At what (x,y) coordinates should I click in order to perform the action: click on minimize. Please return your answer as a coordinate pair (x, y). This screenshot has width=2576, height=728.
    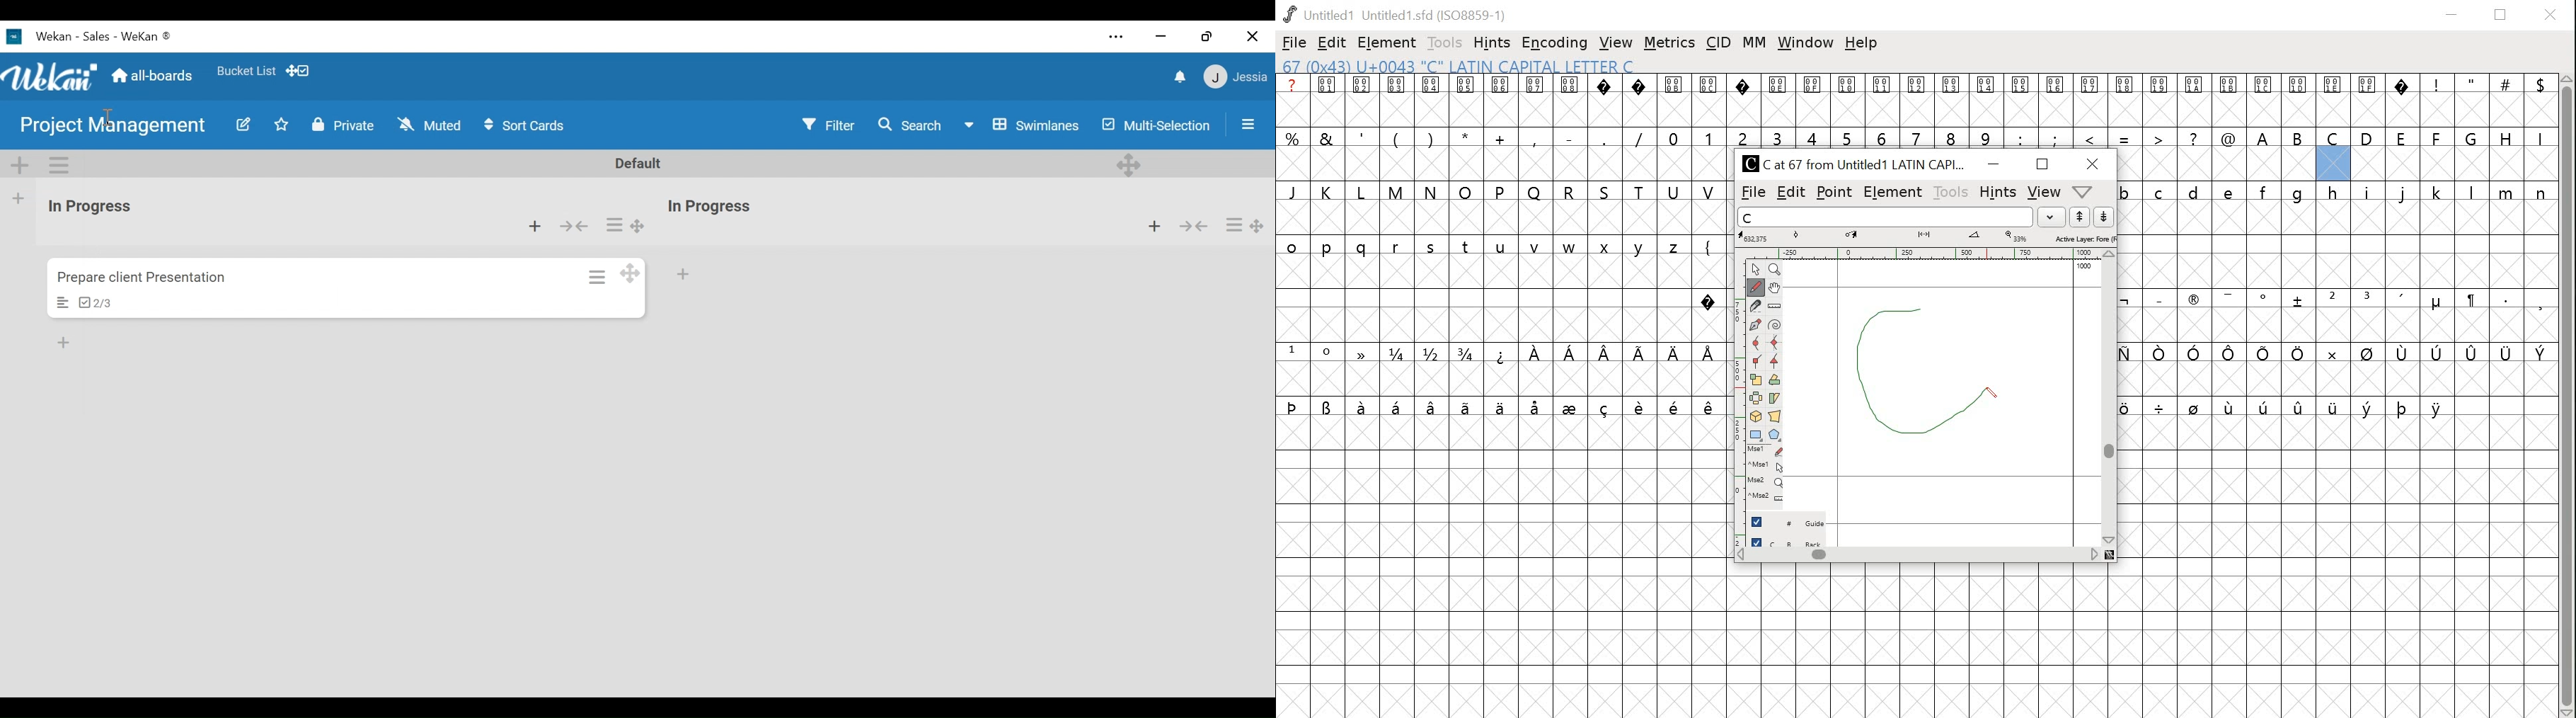
    Looking at the image, I should click on (1162, 35).